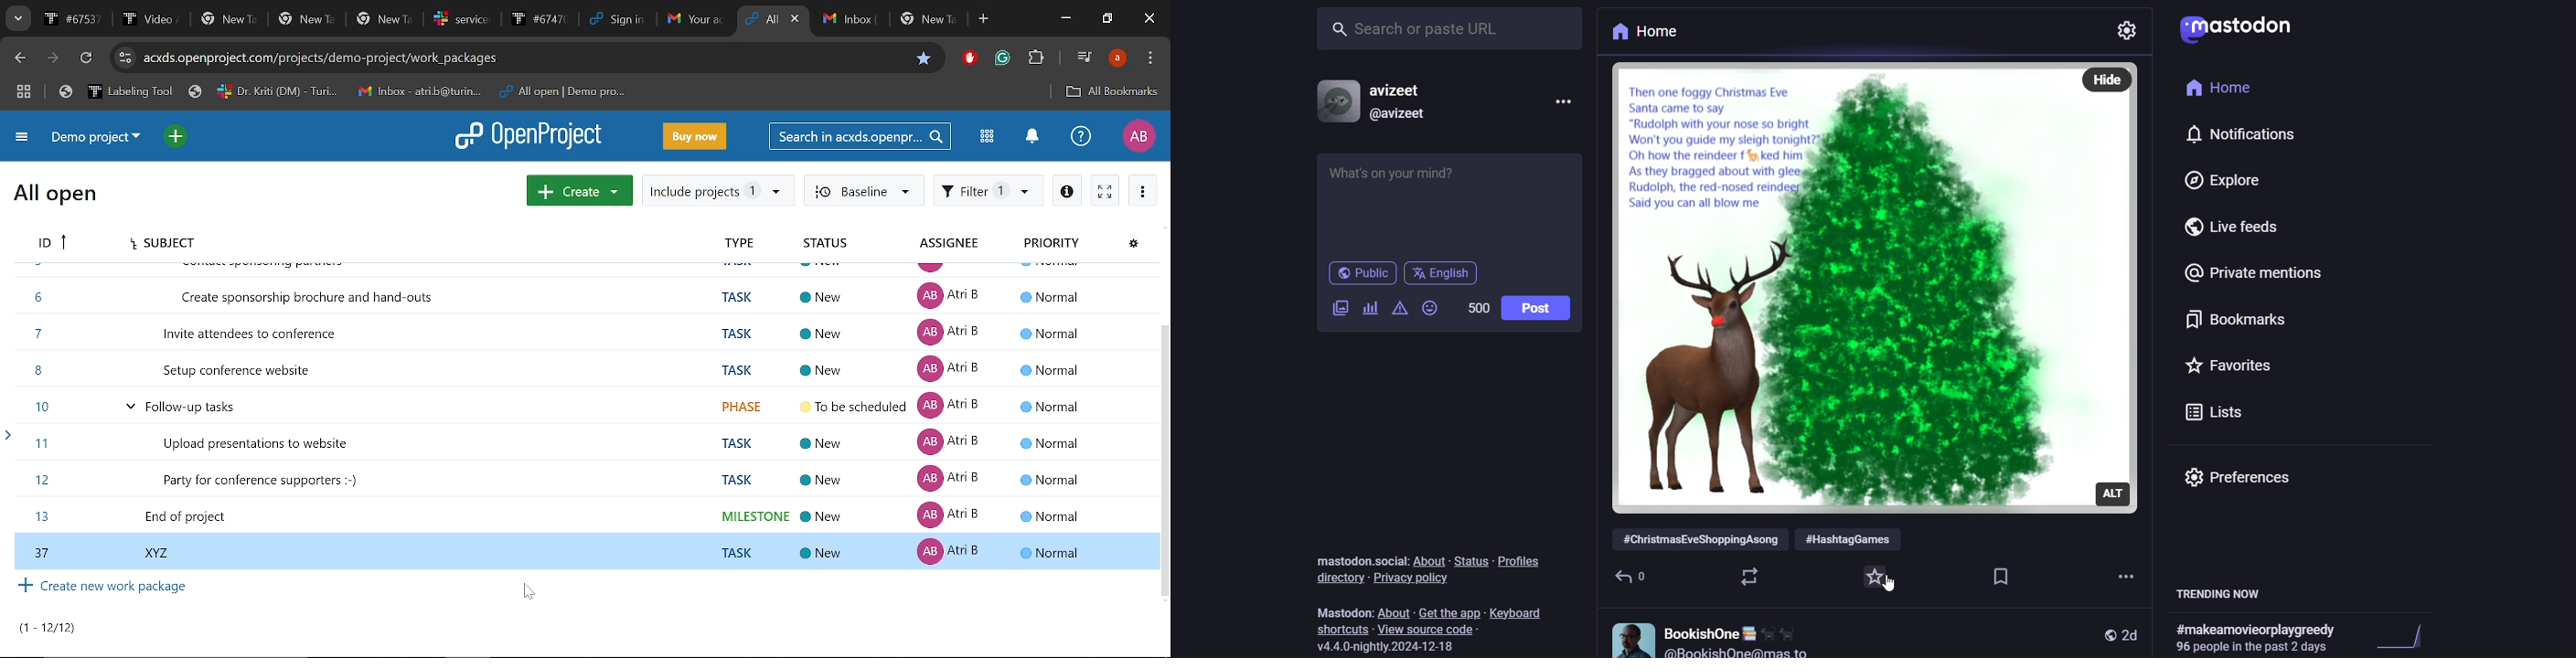 This screenshot has height=672, width=2576. I want to click on cursor, so click(1899, 588).